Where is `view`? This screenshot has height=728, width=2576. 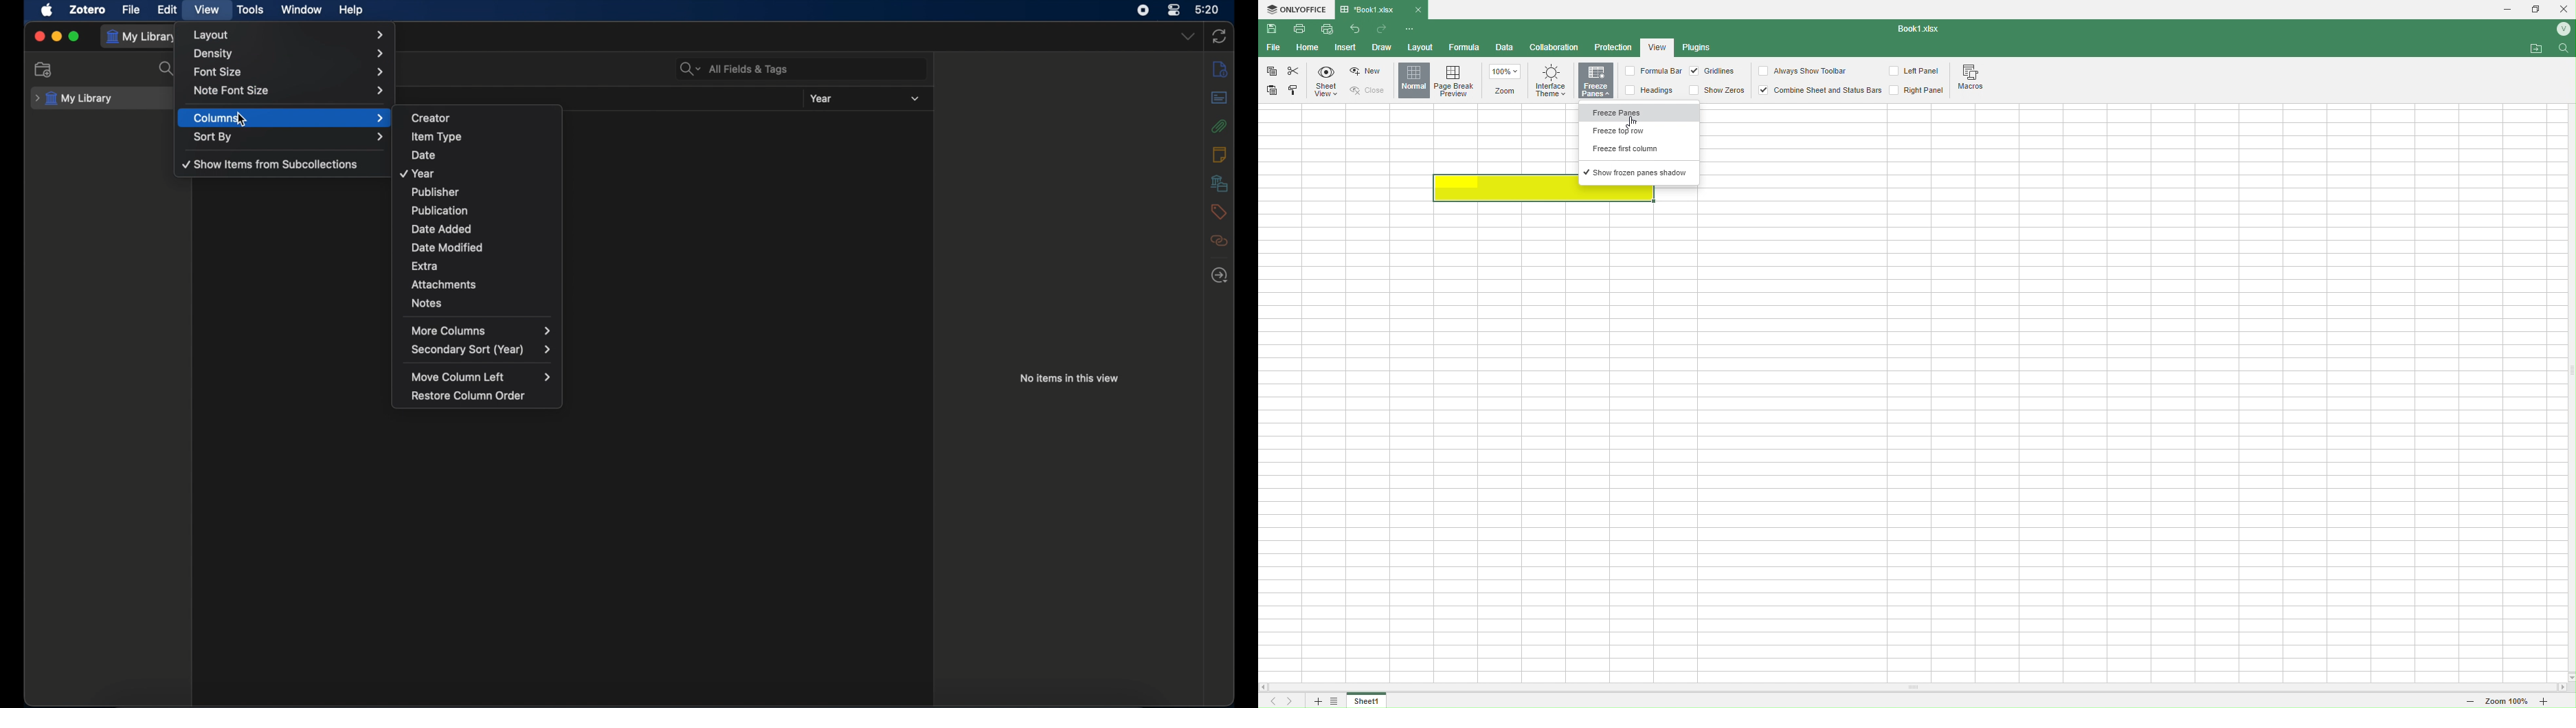
view is located at coordinates (208, 9).